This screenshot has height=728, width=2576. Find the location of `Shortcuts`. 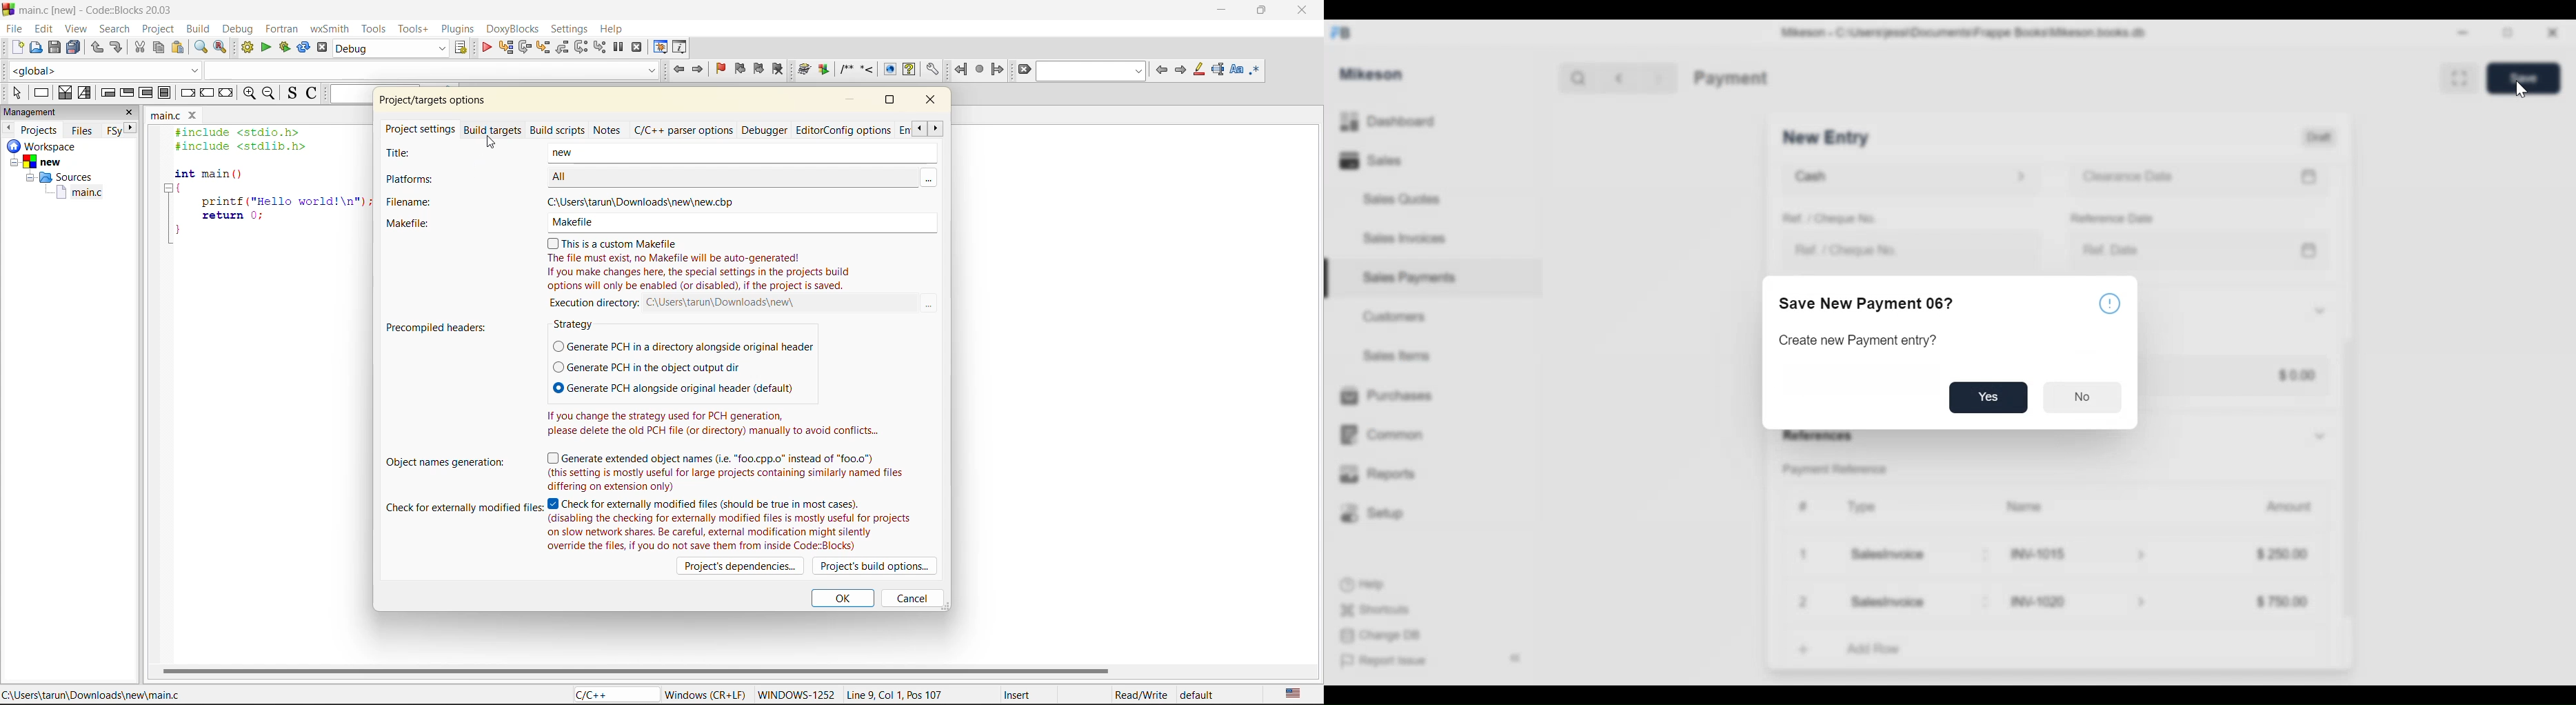

Shortcuts is located at coordinates (1381, 606).